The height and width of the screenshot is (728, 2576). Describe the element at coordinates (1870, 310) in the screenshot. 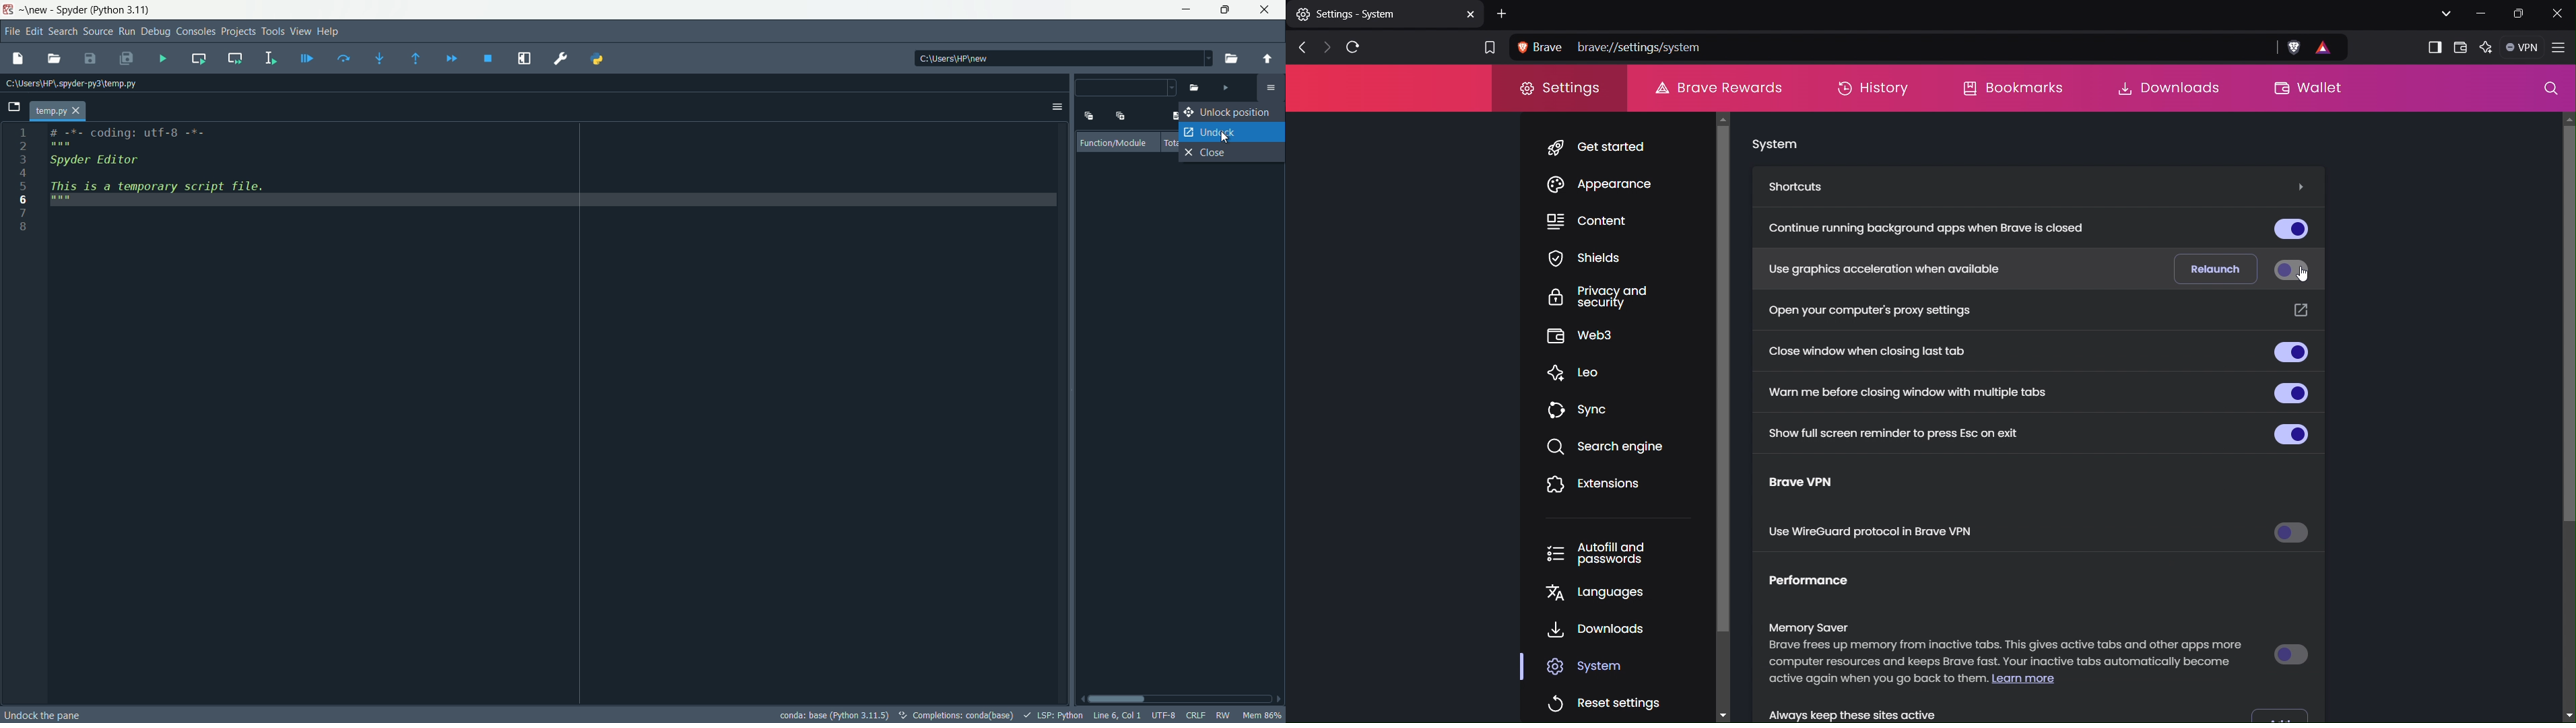

I see `Open your computer's proxy settings` at that location.